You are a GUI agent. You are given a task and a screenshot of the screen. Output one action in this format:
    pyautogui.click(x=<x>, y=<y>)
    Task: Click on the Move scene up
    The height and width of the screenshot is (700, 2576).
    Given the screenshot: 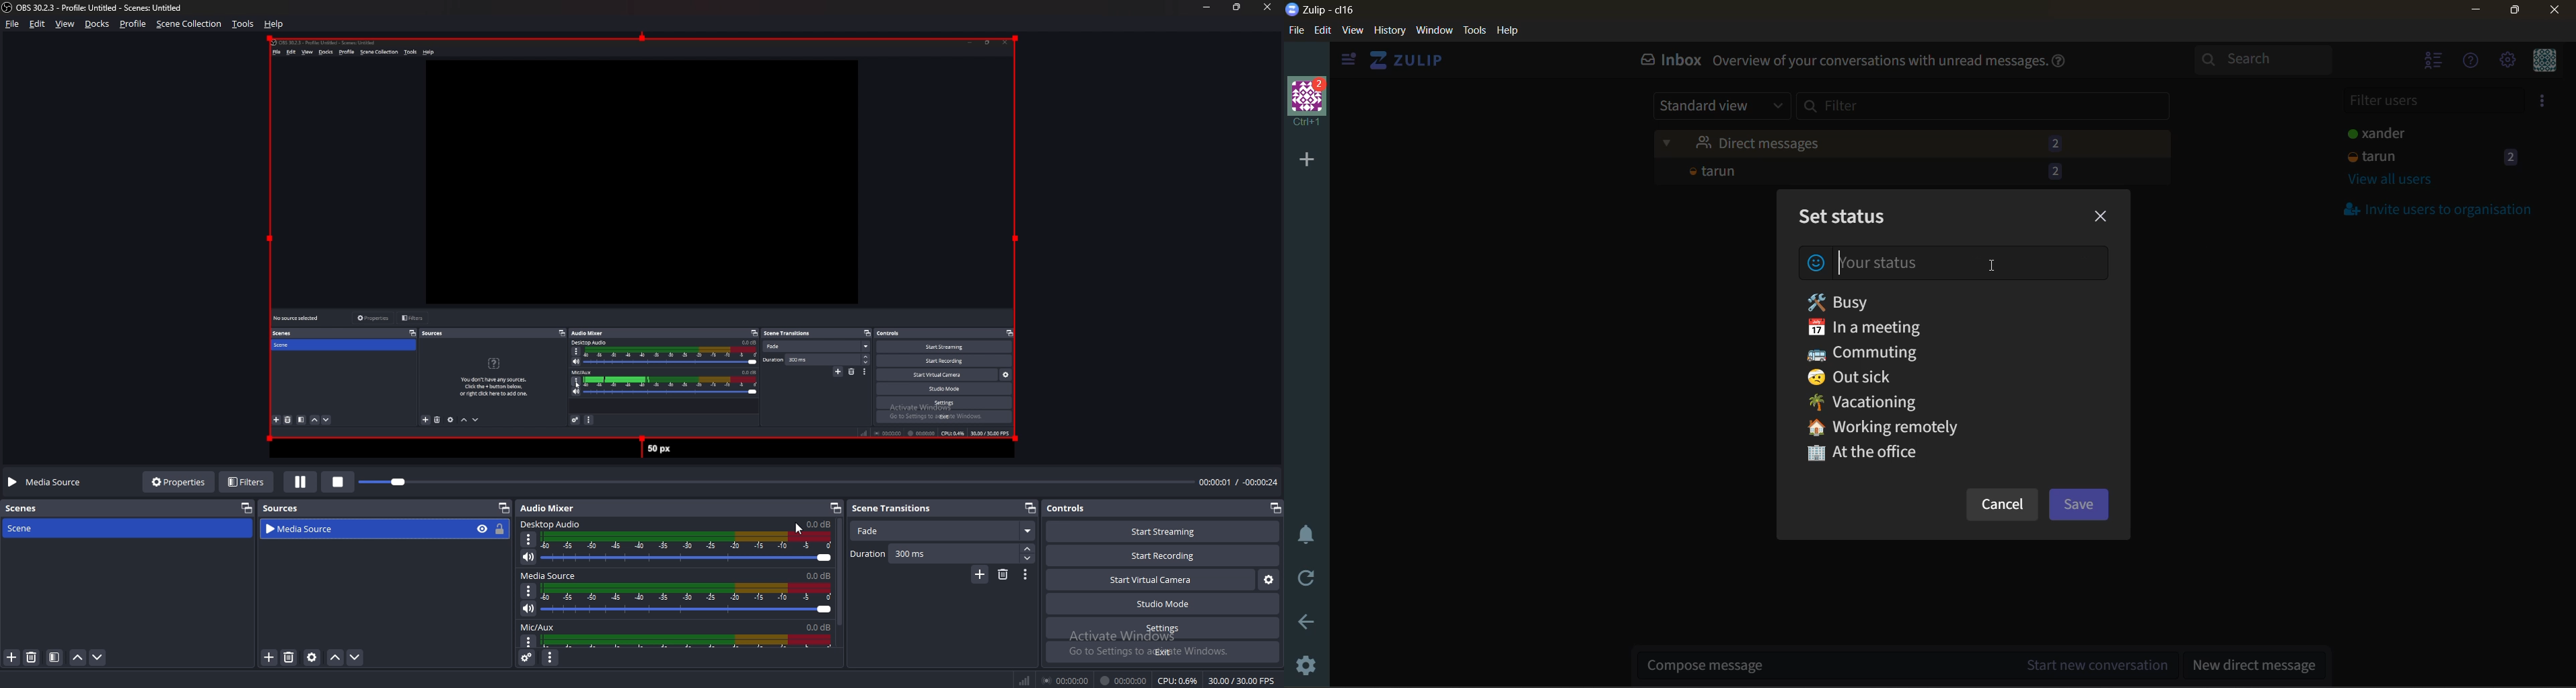 What is the action you would take?
    pyautogui.click(x=78, y=659)
    